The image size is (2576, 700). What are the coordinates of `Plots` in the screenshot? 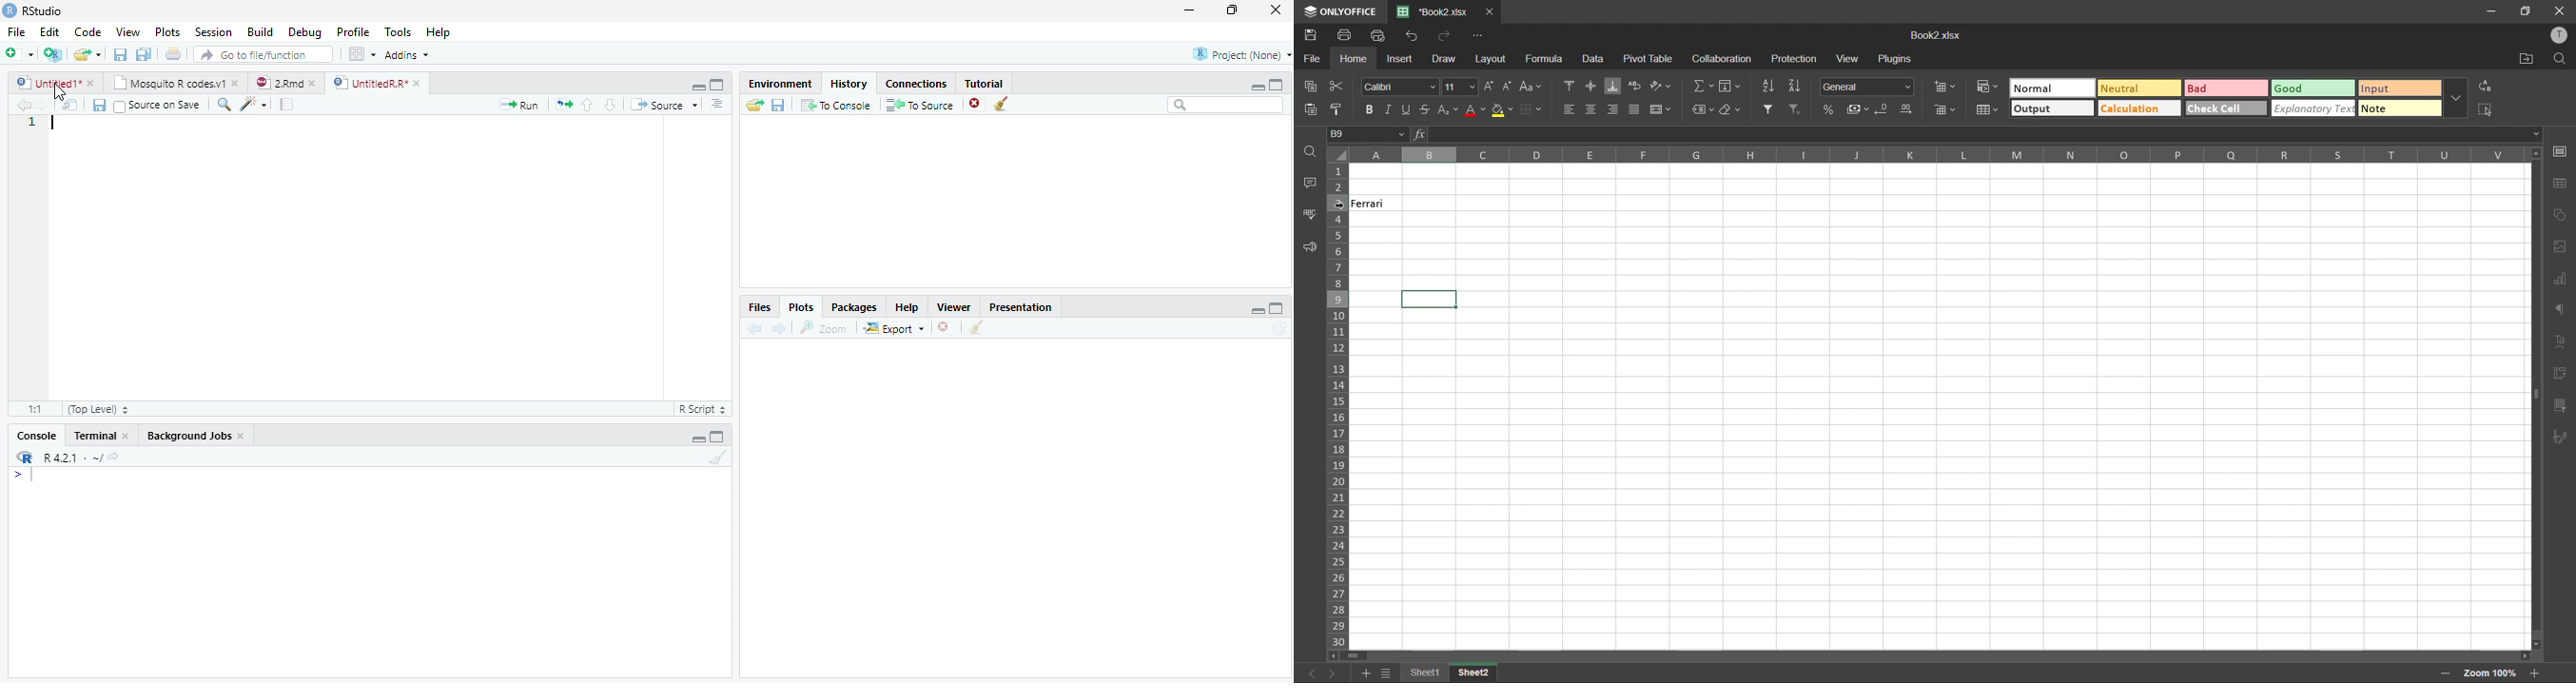 It's located at (168, 33).